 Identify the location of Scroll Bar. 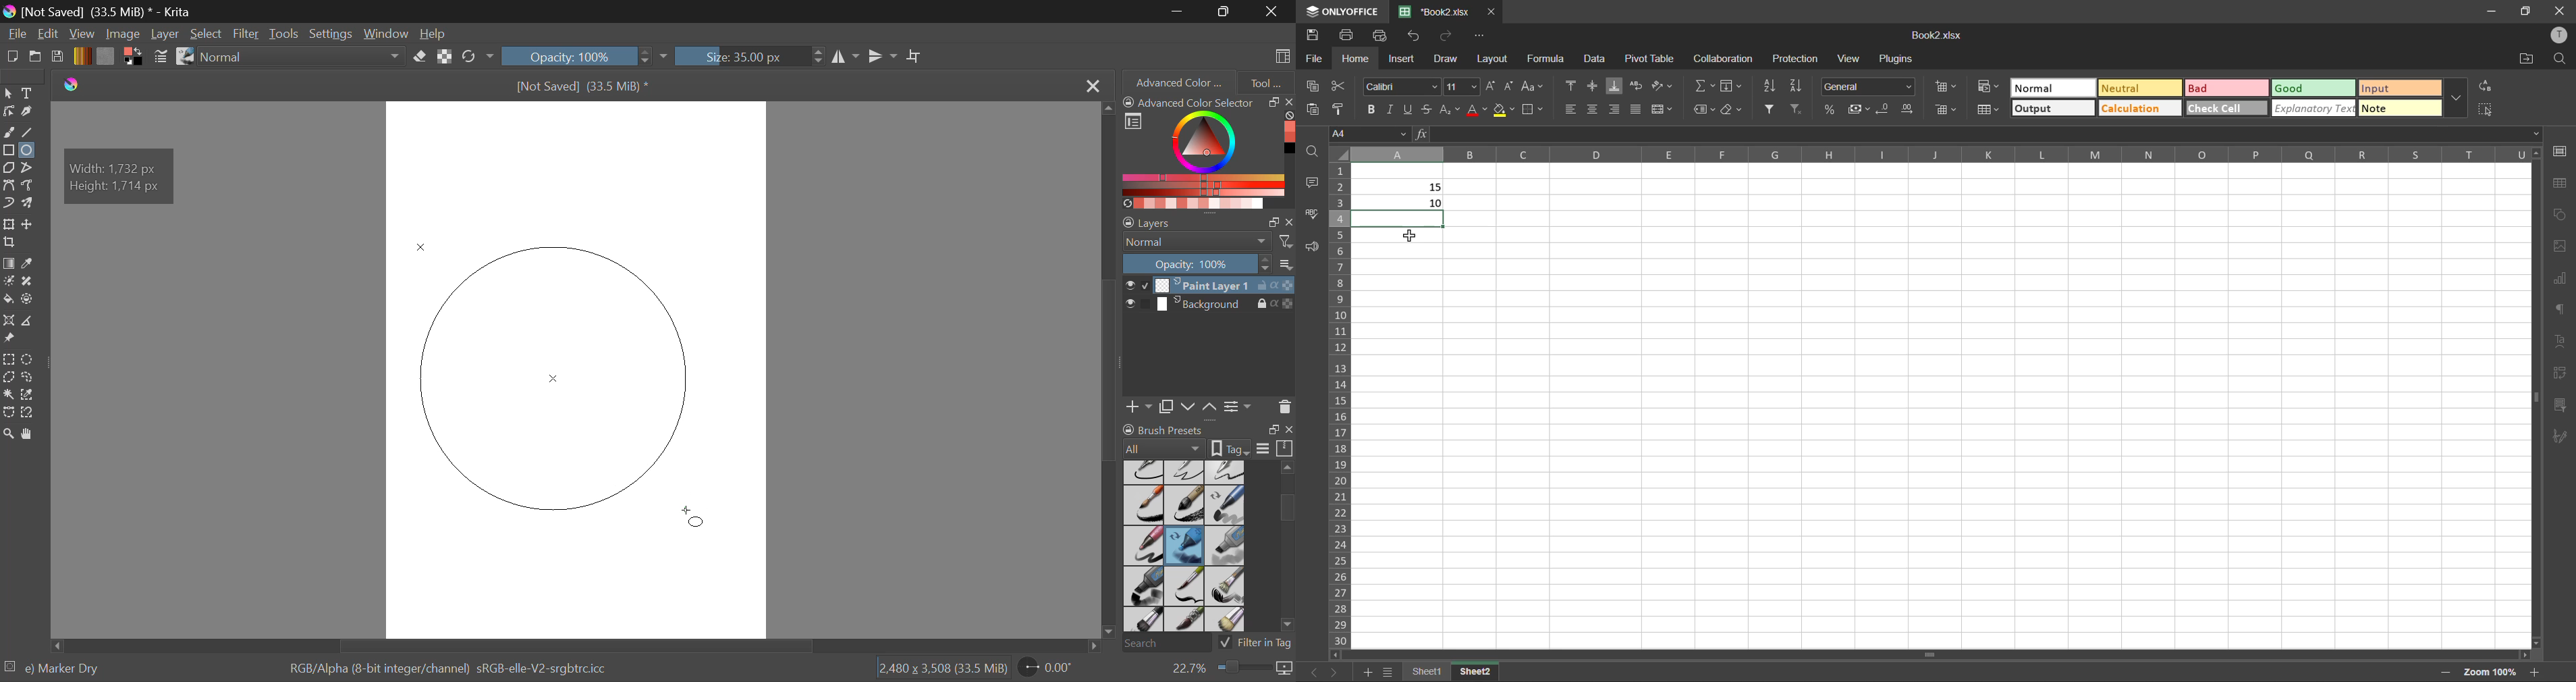
(1111, 373).